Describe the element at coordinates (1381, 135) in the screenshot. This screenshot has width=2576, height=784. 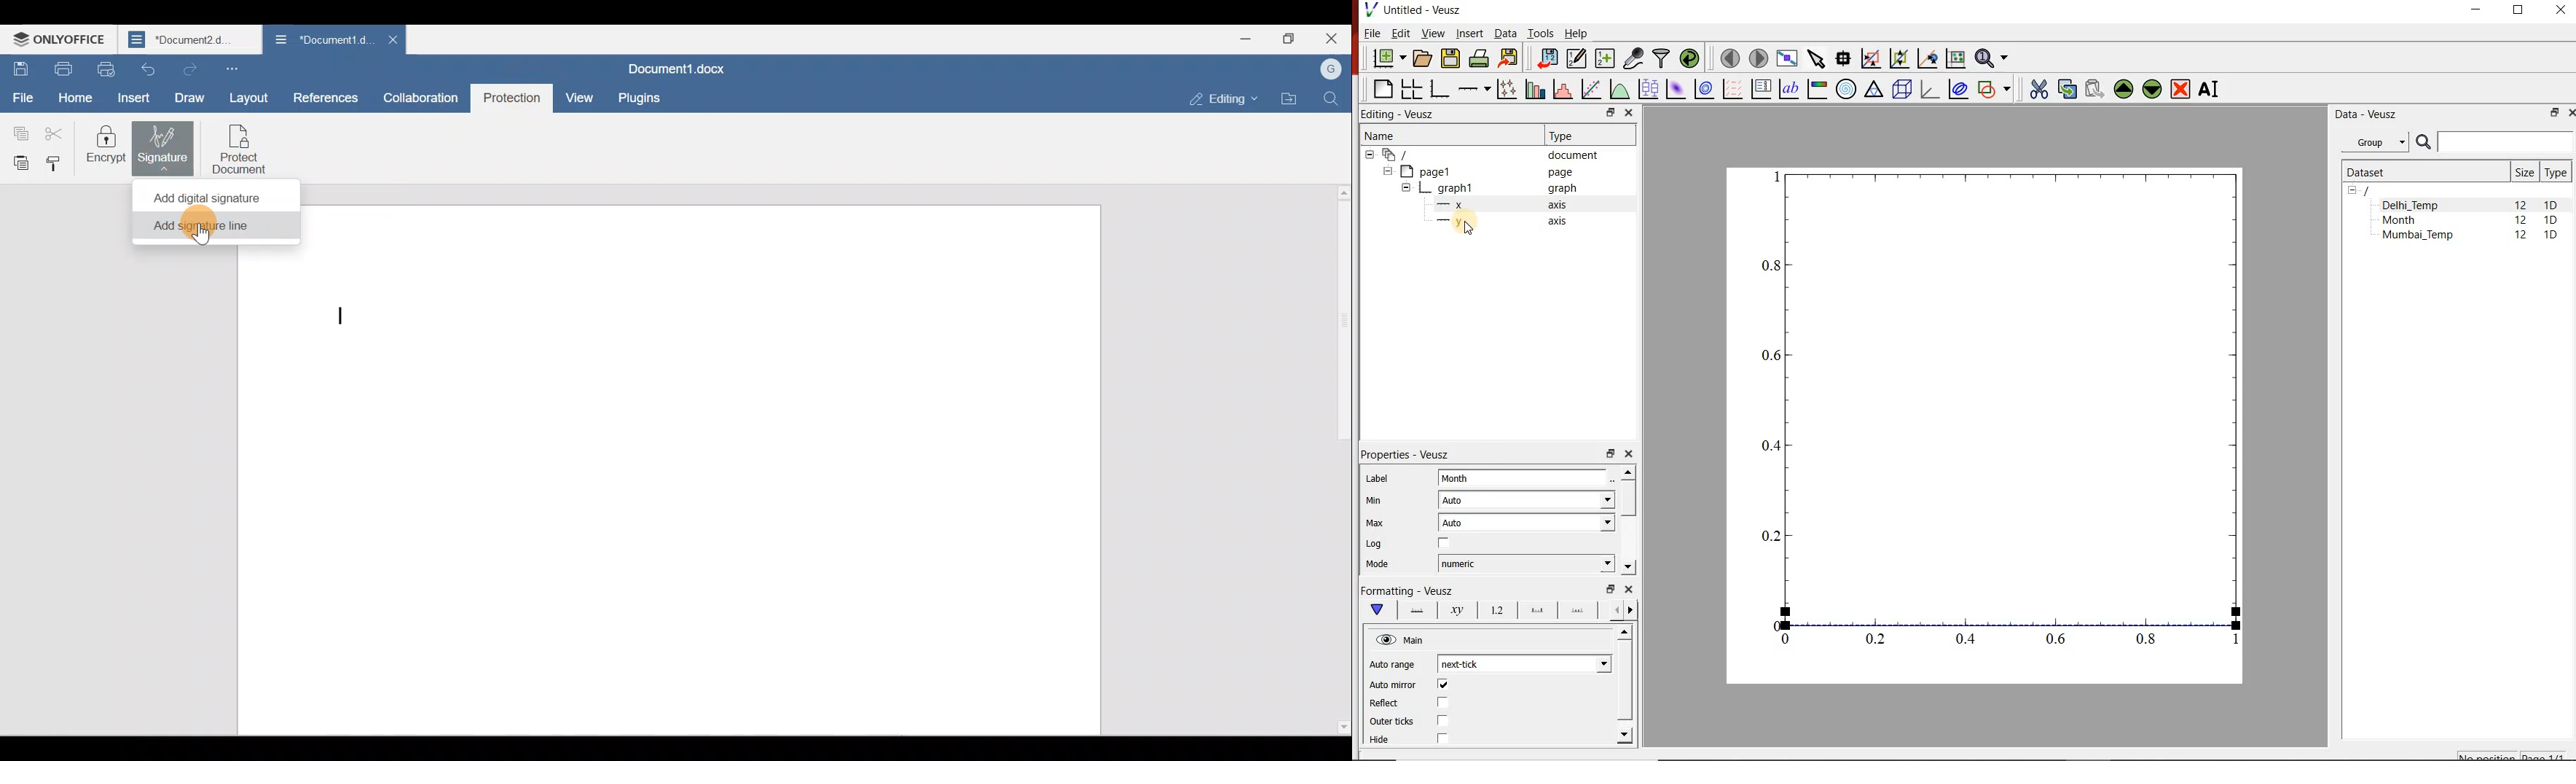
I see `Name` at that location.